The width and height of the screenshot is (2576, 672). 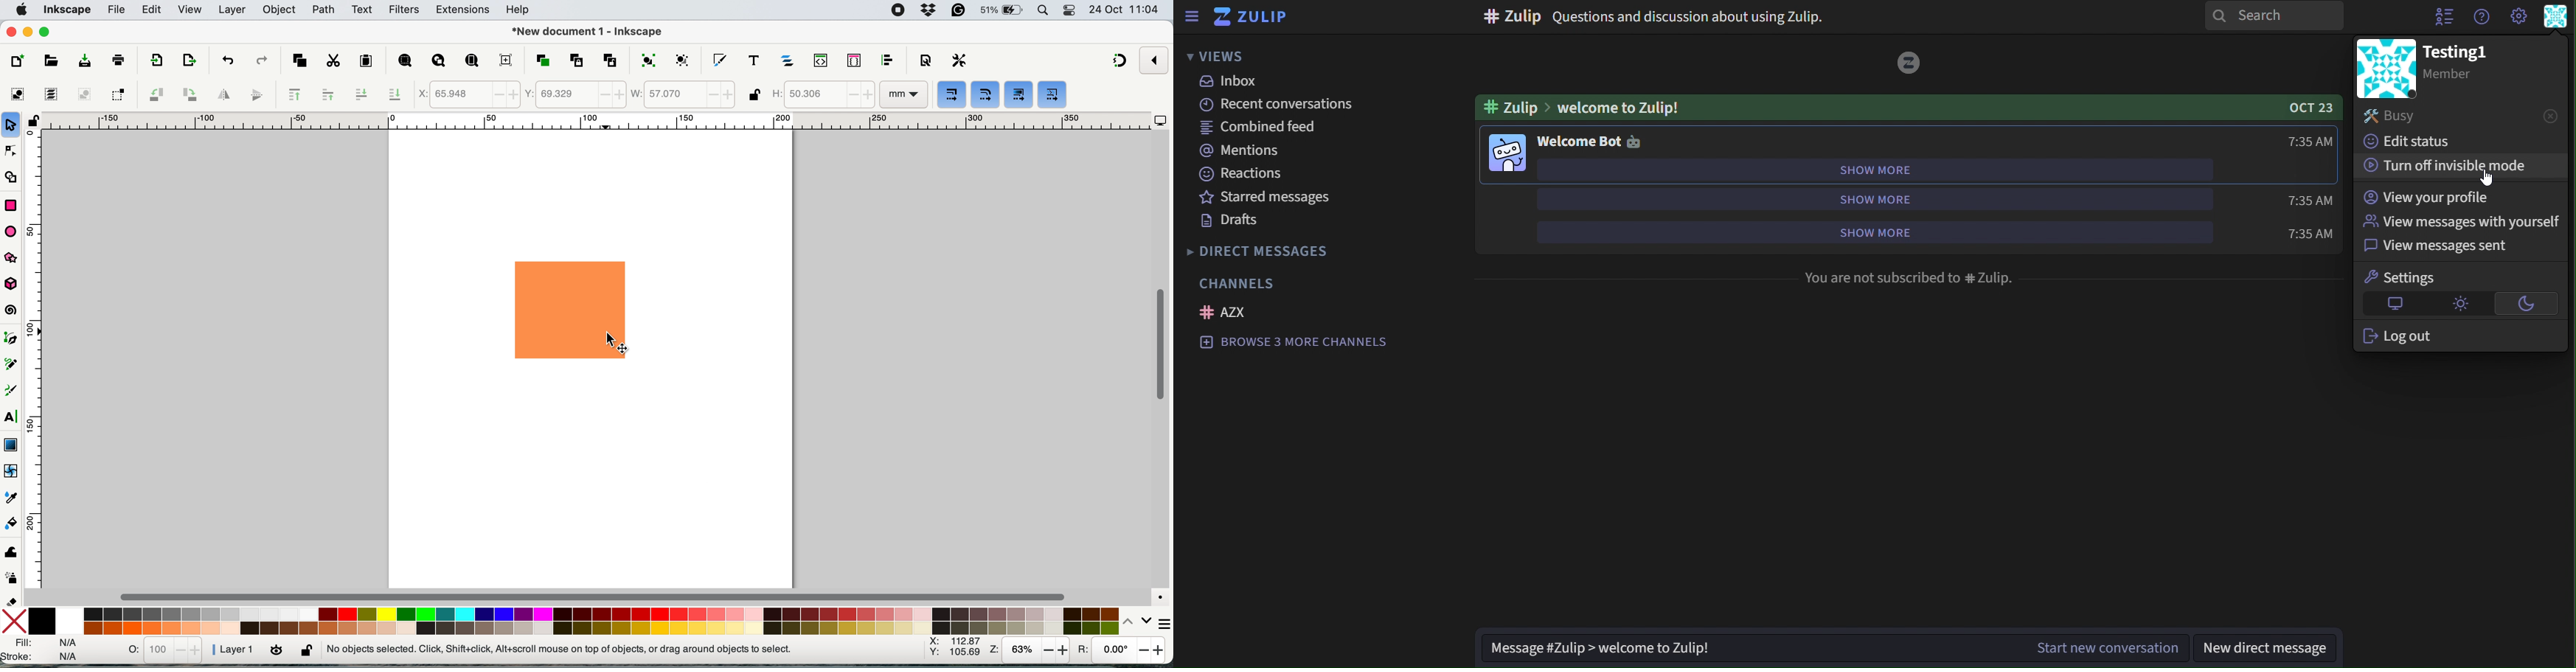 I want to click on erase tool, so click(x=13, y=601).